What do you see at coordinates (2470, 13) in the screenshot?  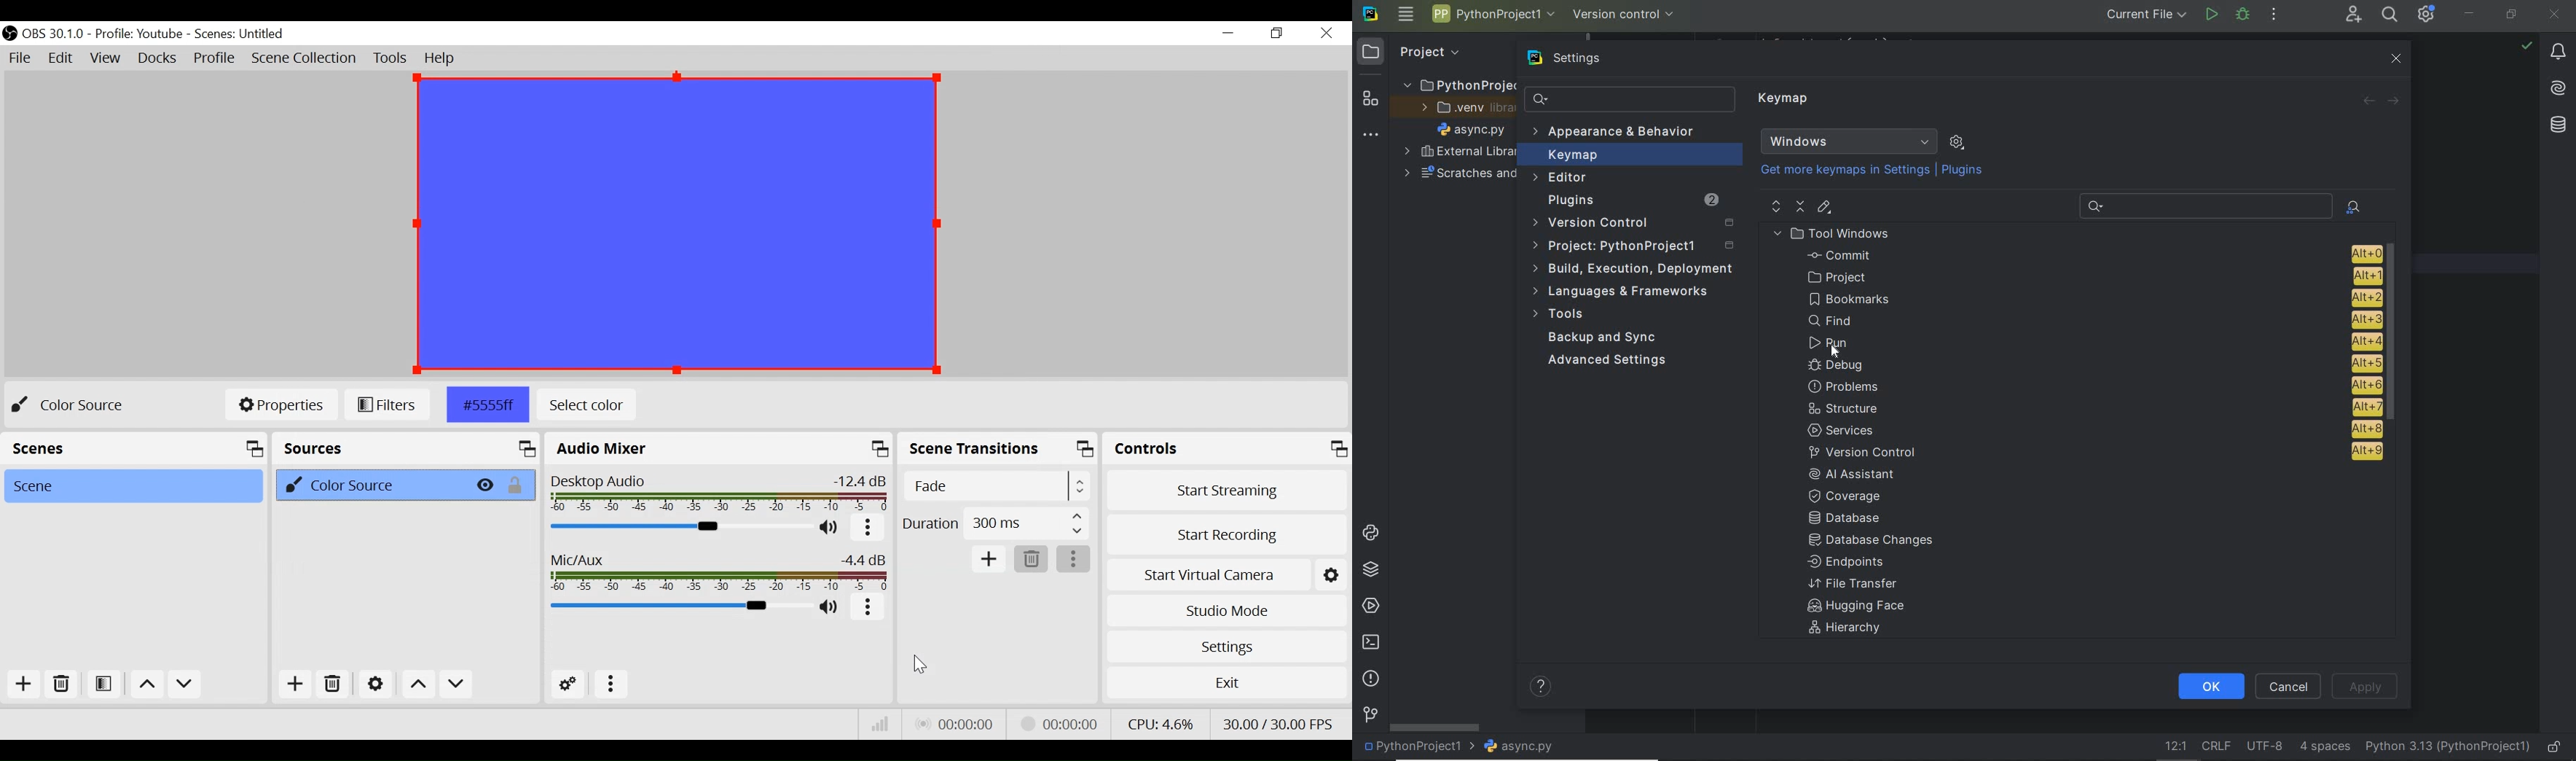 I see `minimize` at bounding box center [2470, 13].